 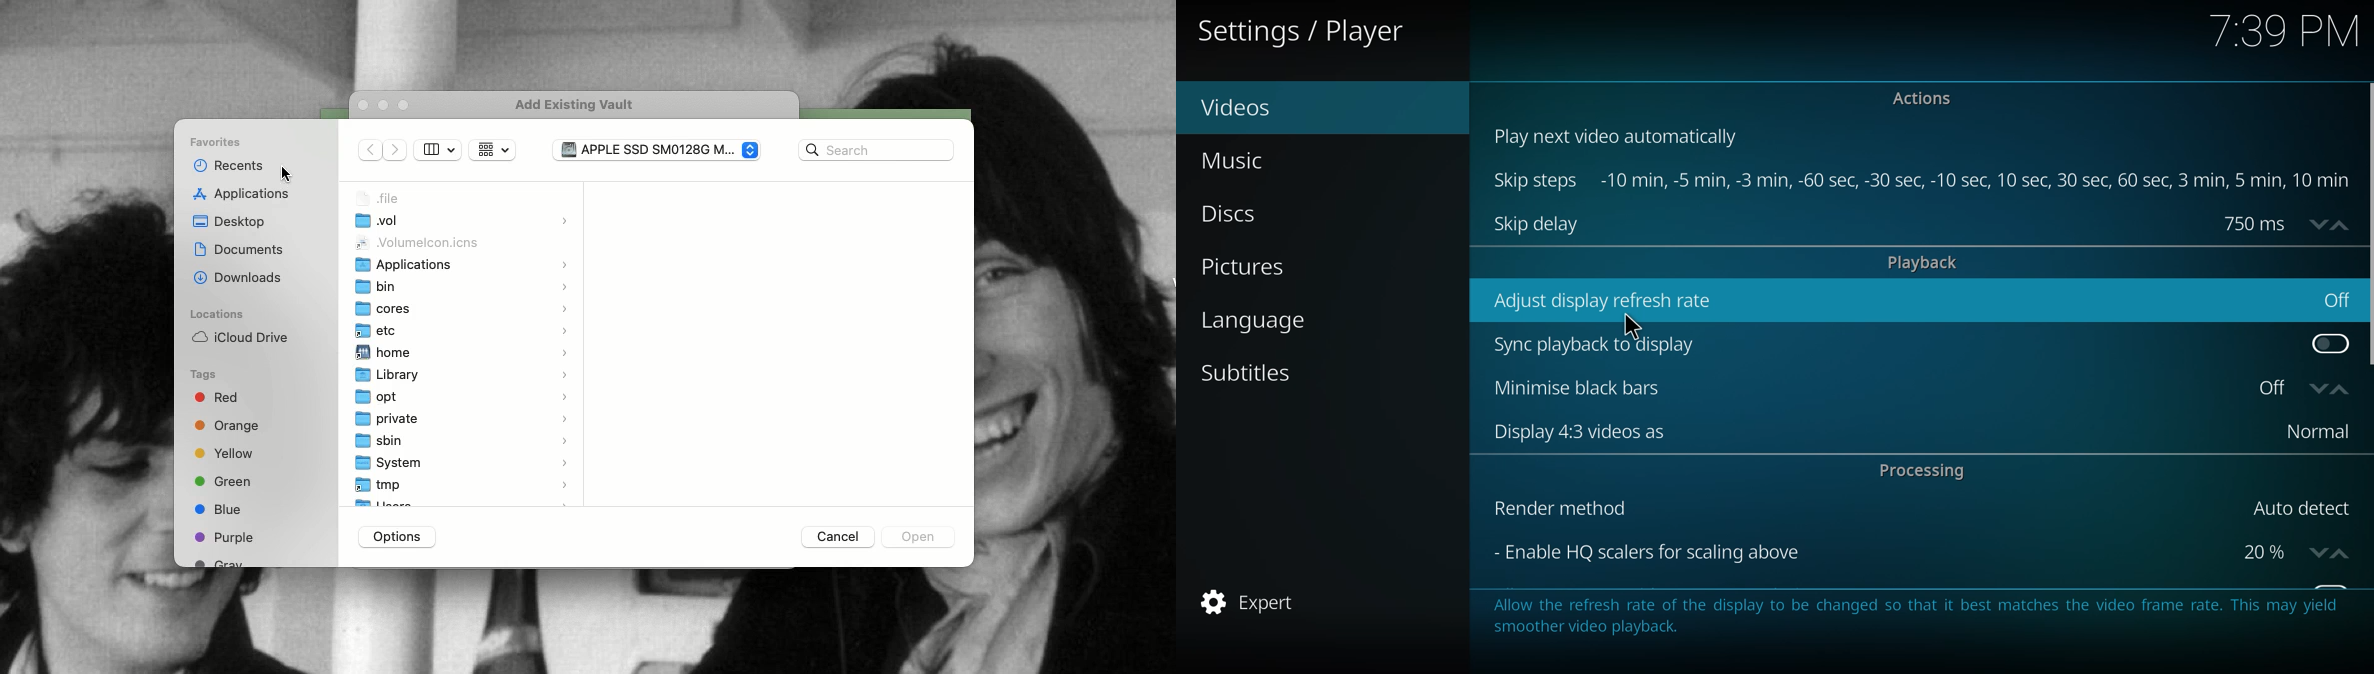 What do you see at coordinates (2298, 509) in the screenshot?
I see `auto detect` at bounding box center [2298, 509].